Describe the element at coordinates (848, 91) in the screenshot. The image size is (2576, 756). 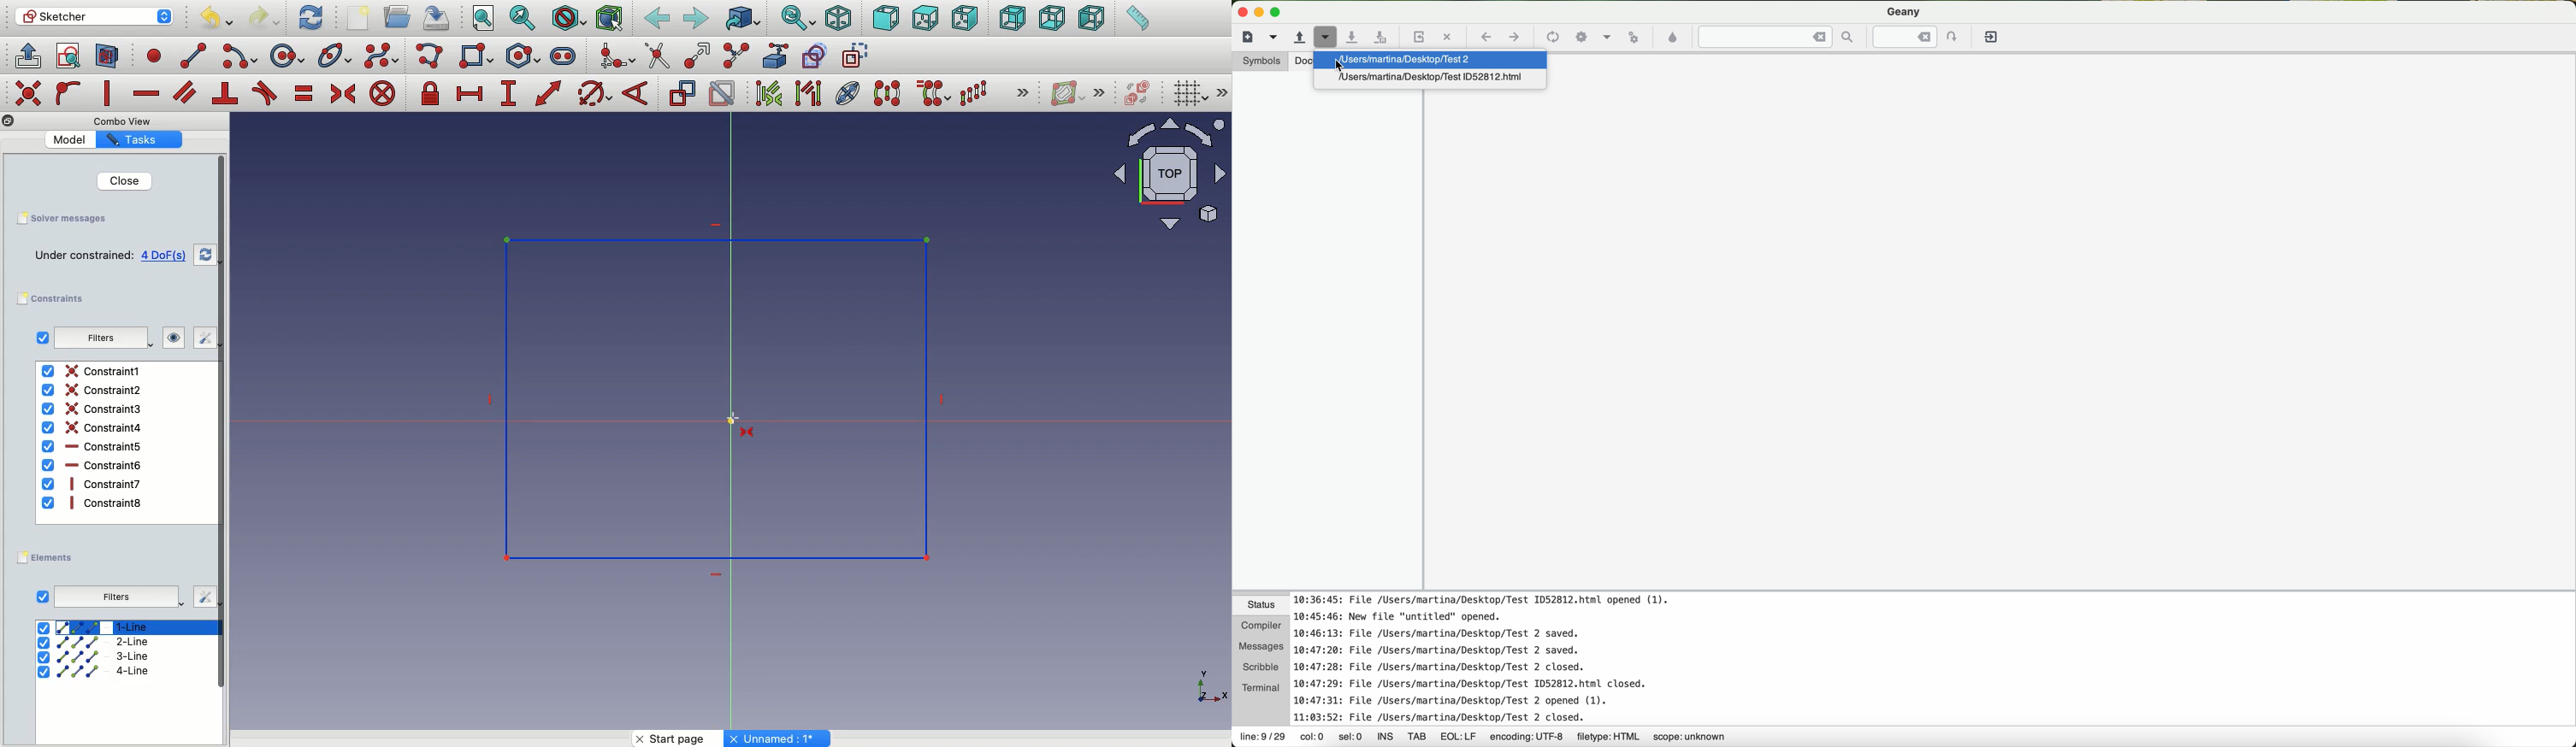
I see `Internal geometry ` at that location.